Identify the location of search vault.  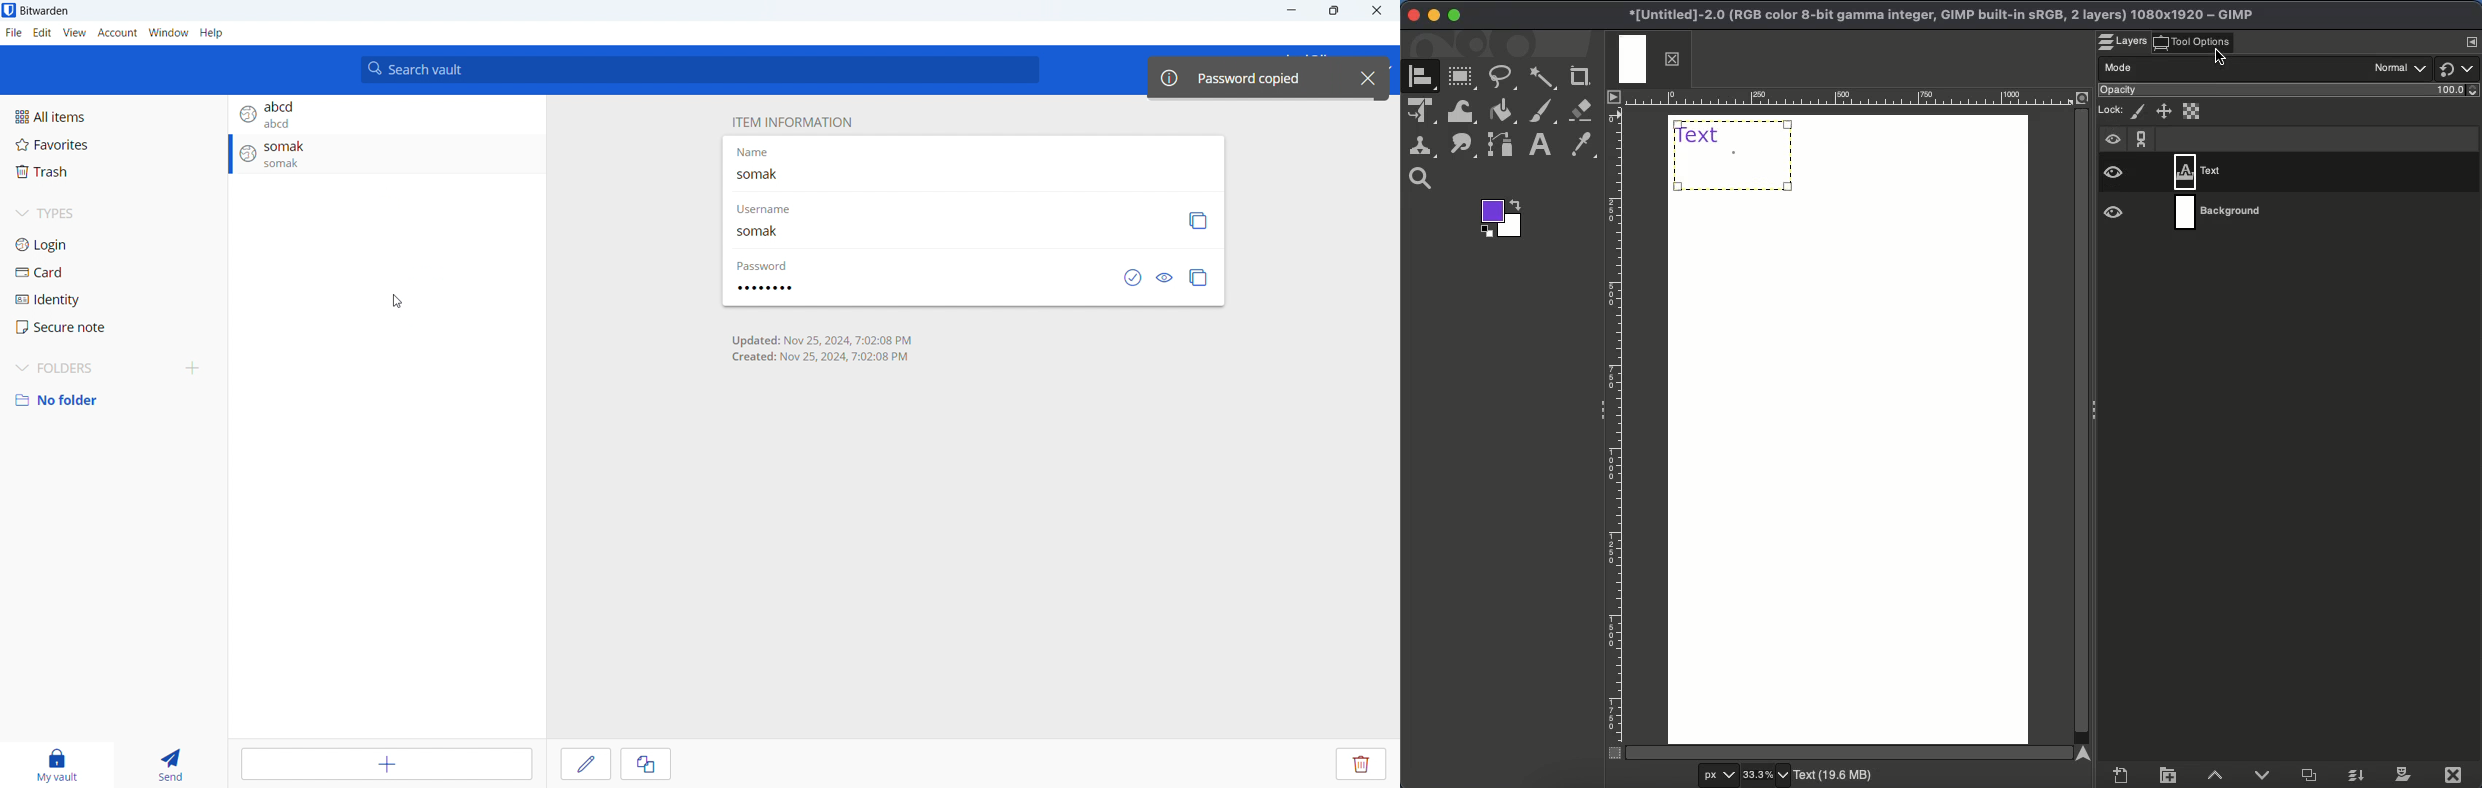
(699, 69).